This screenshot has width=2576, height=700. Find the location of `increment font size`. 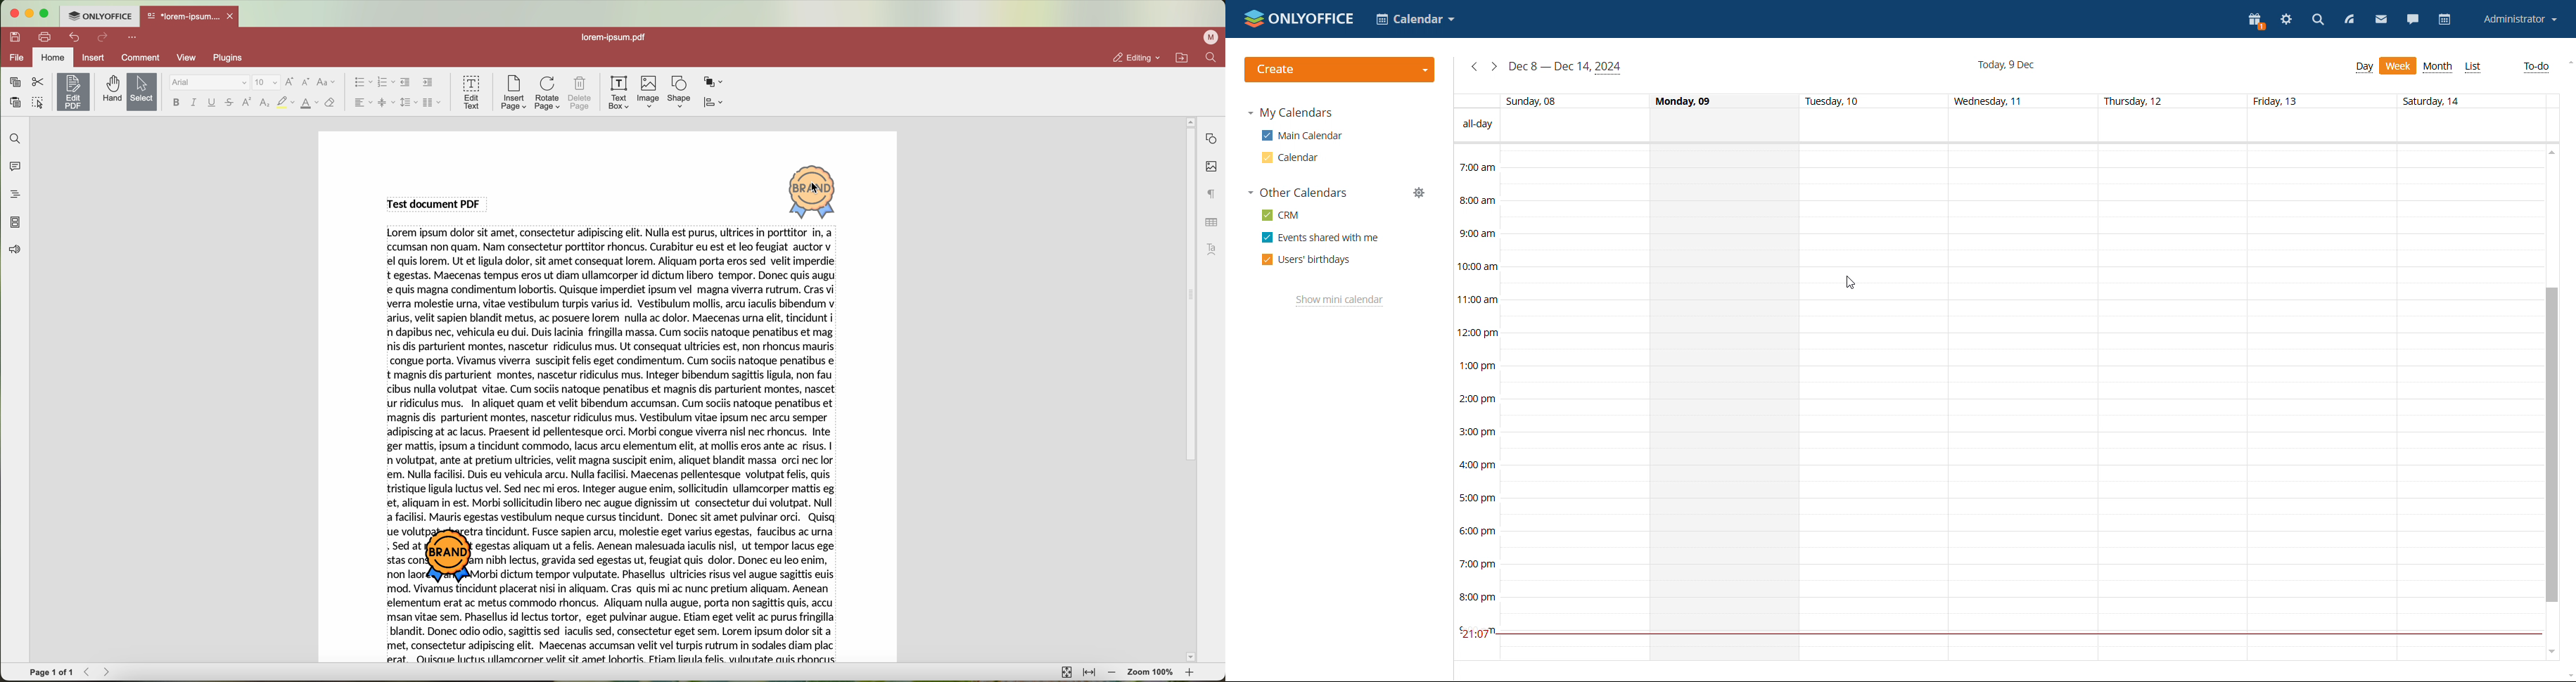

increment font size is located at coordinates (289, 82).